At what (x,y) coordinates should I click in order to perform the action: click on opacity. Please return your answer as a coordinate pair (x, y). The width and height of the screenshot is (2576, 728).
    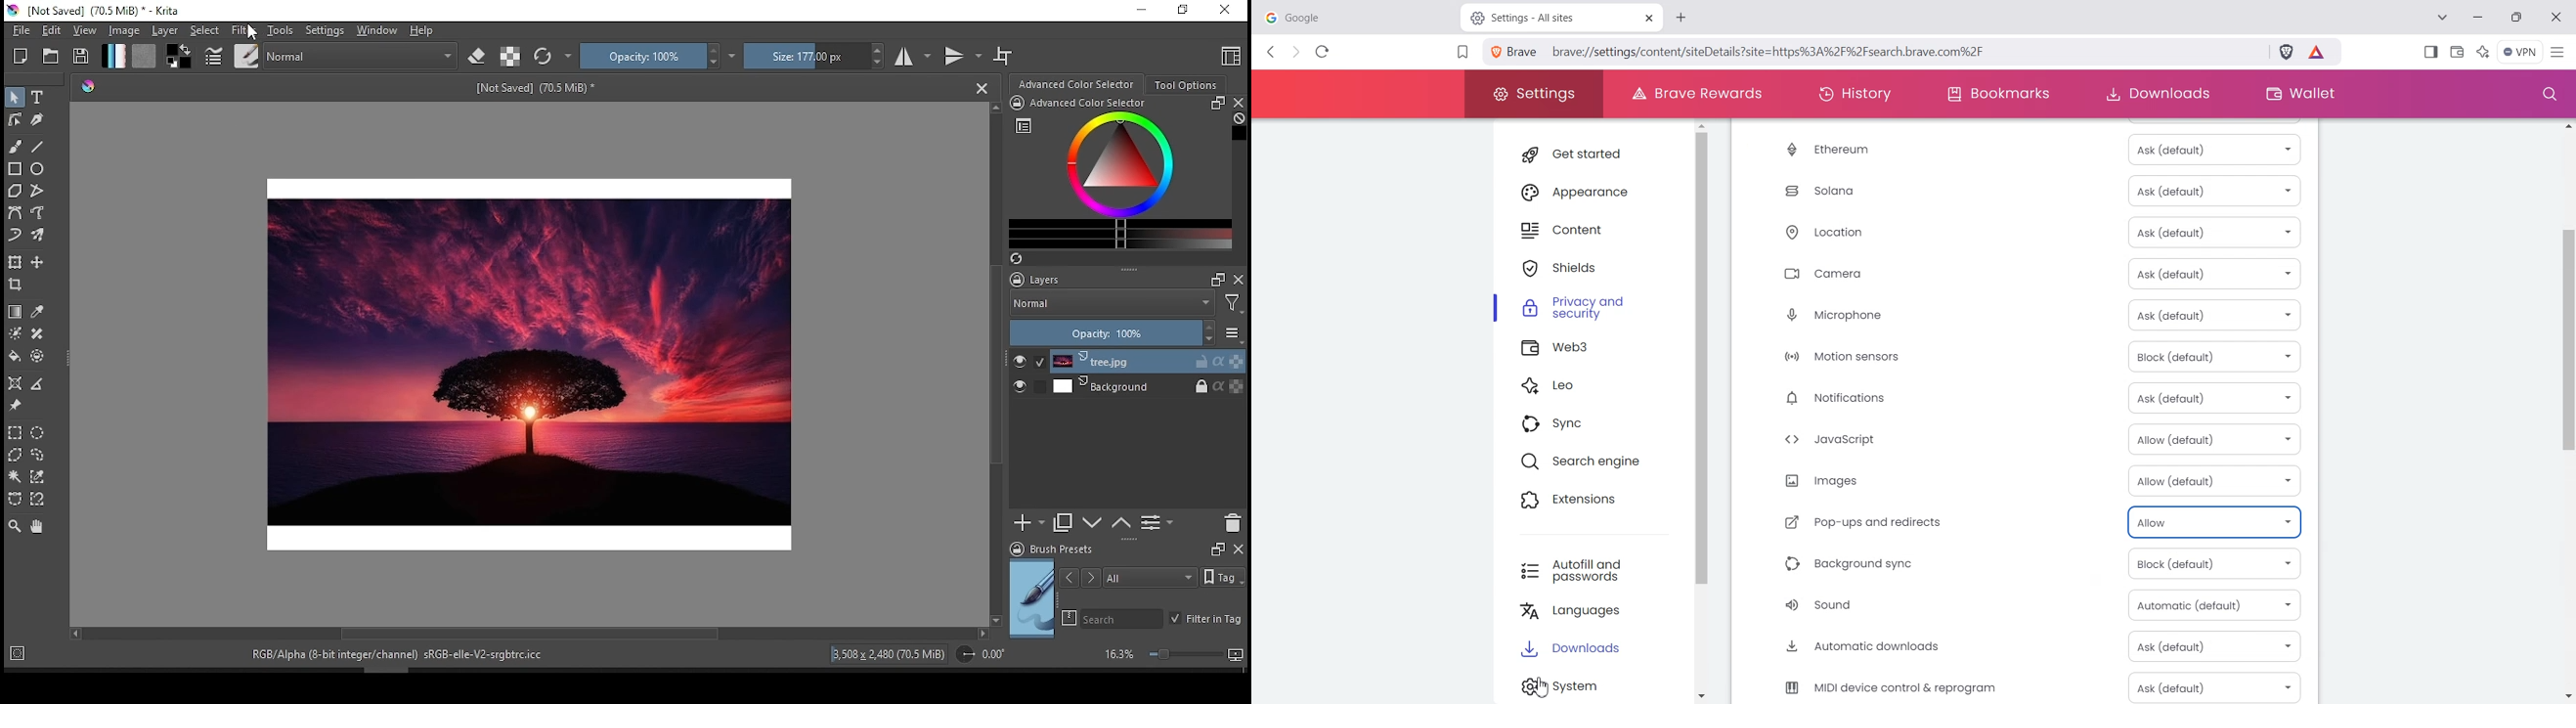
    Looking at the image, I should click on (1111, 331).